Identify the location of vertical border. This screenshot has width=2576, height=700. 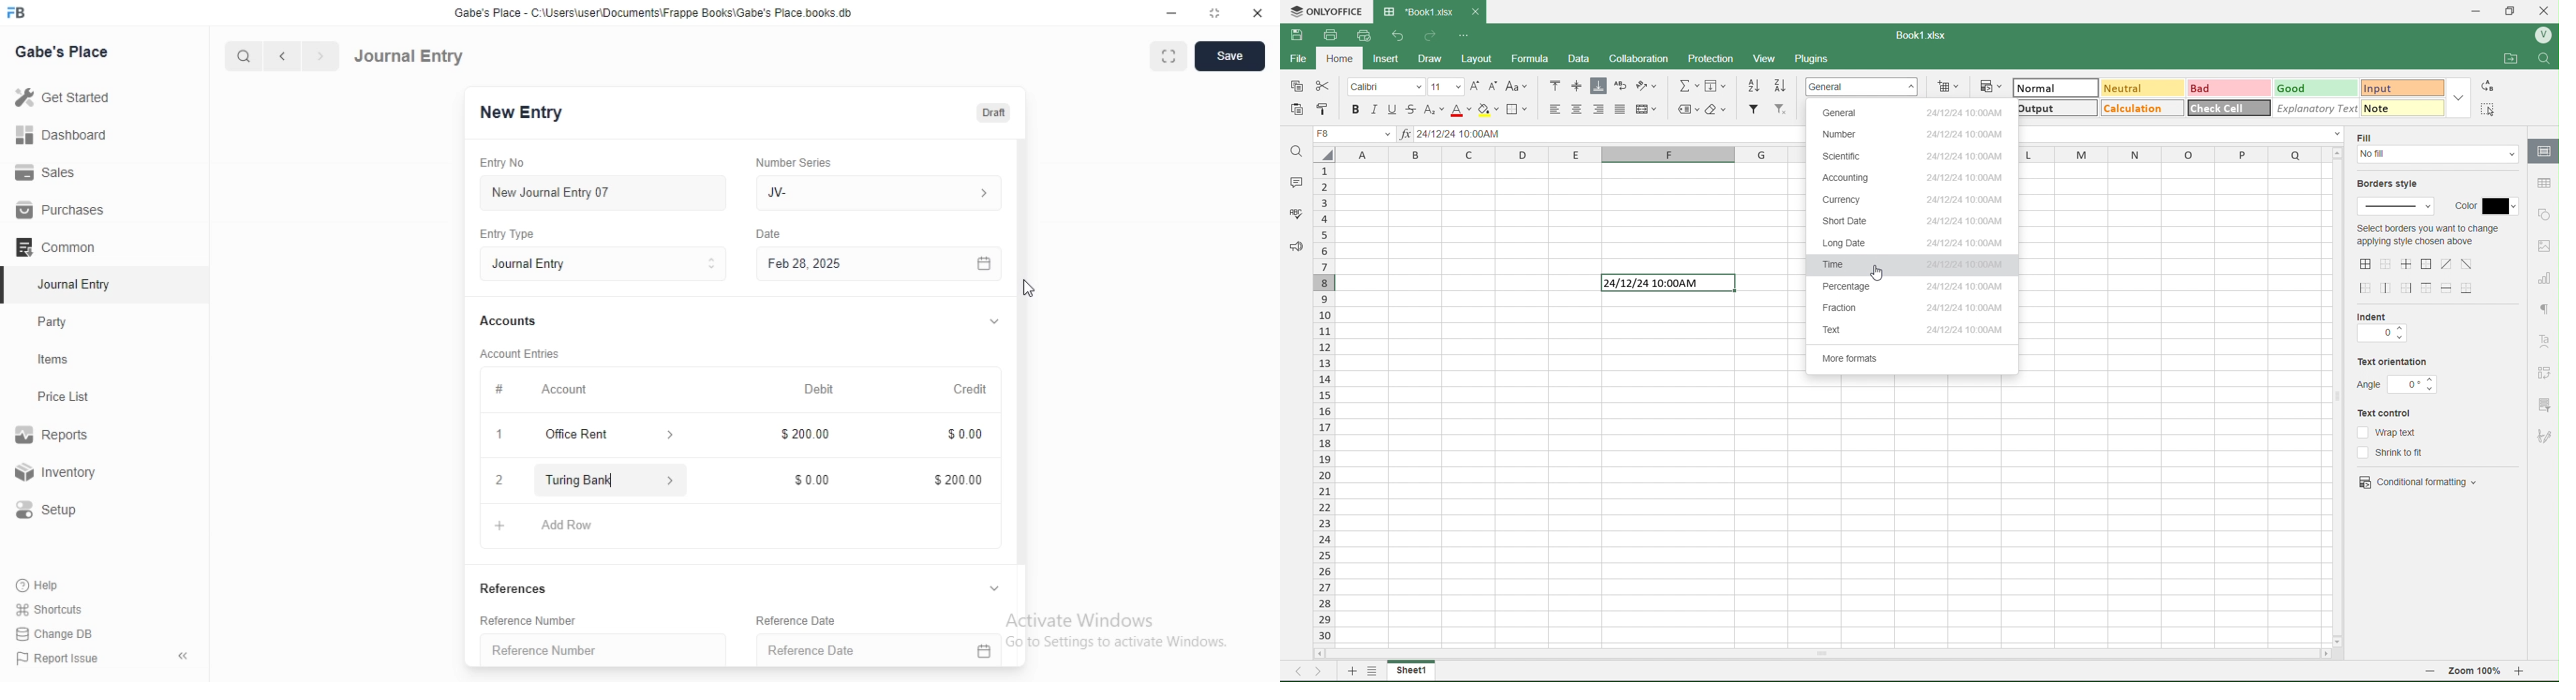
(2388, 288).